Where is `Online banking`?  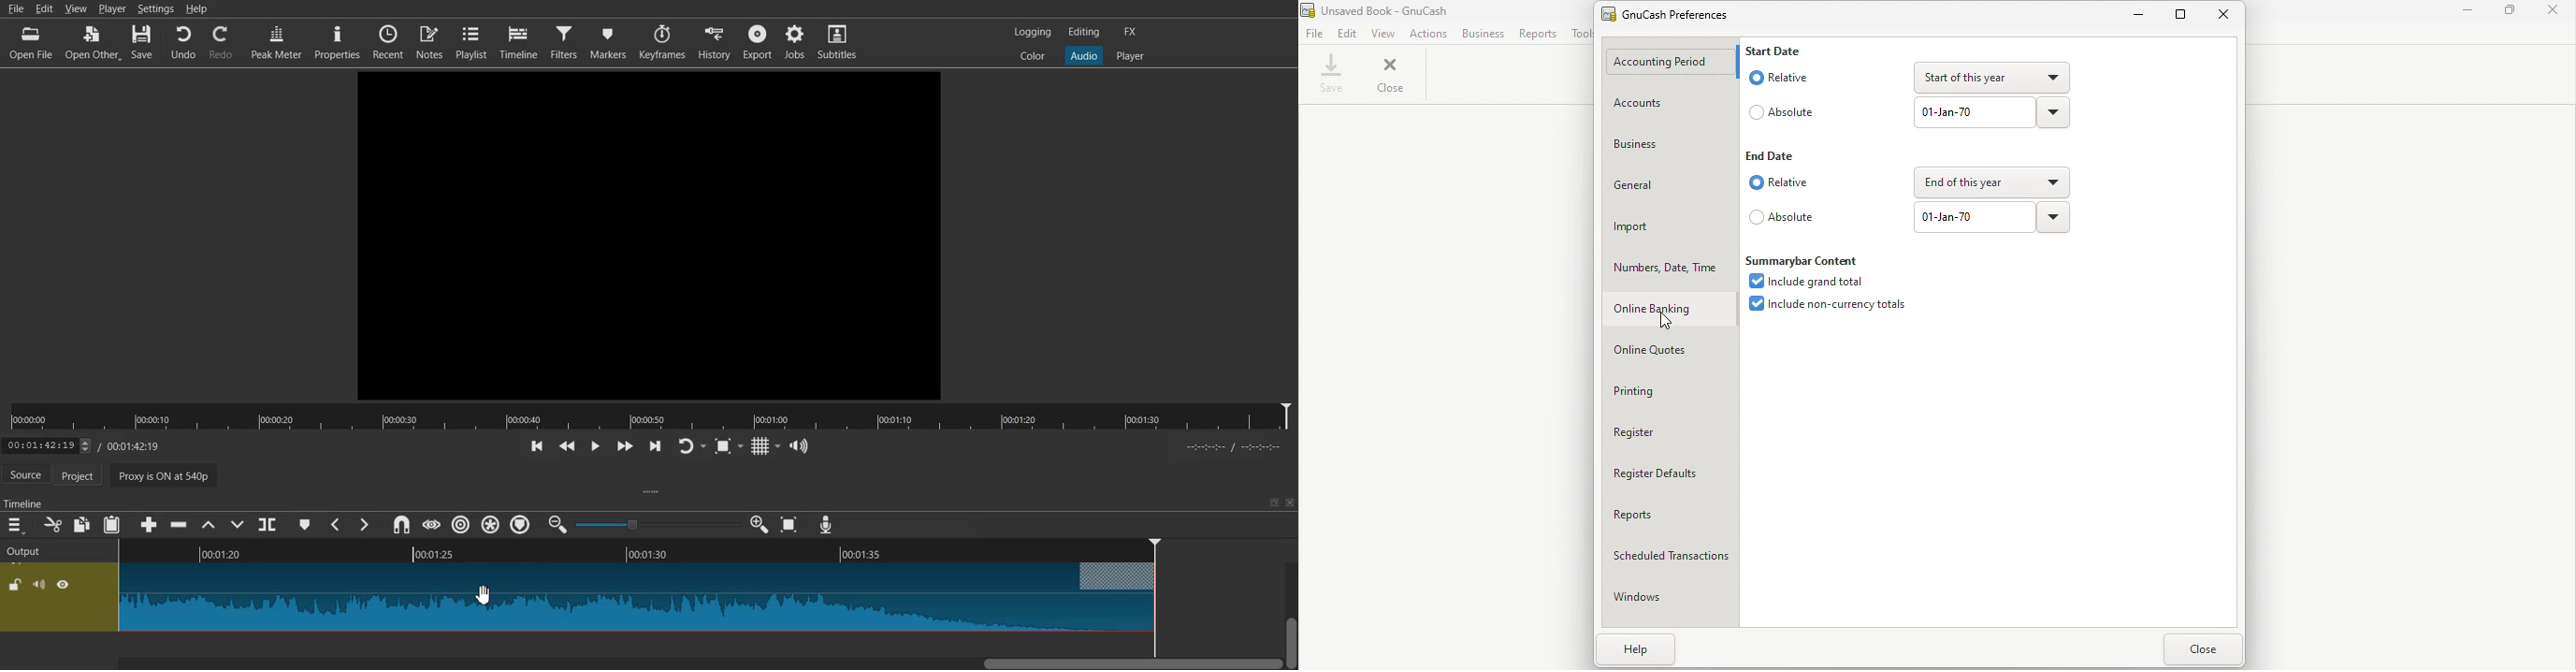
Online banking is located at coordinates (1670, 311).